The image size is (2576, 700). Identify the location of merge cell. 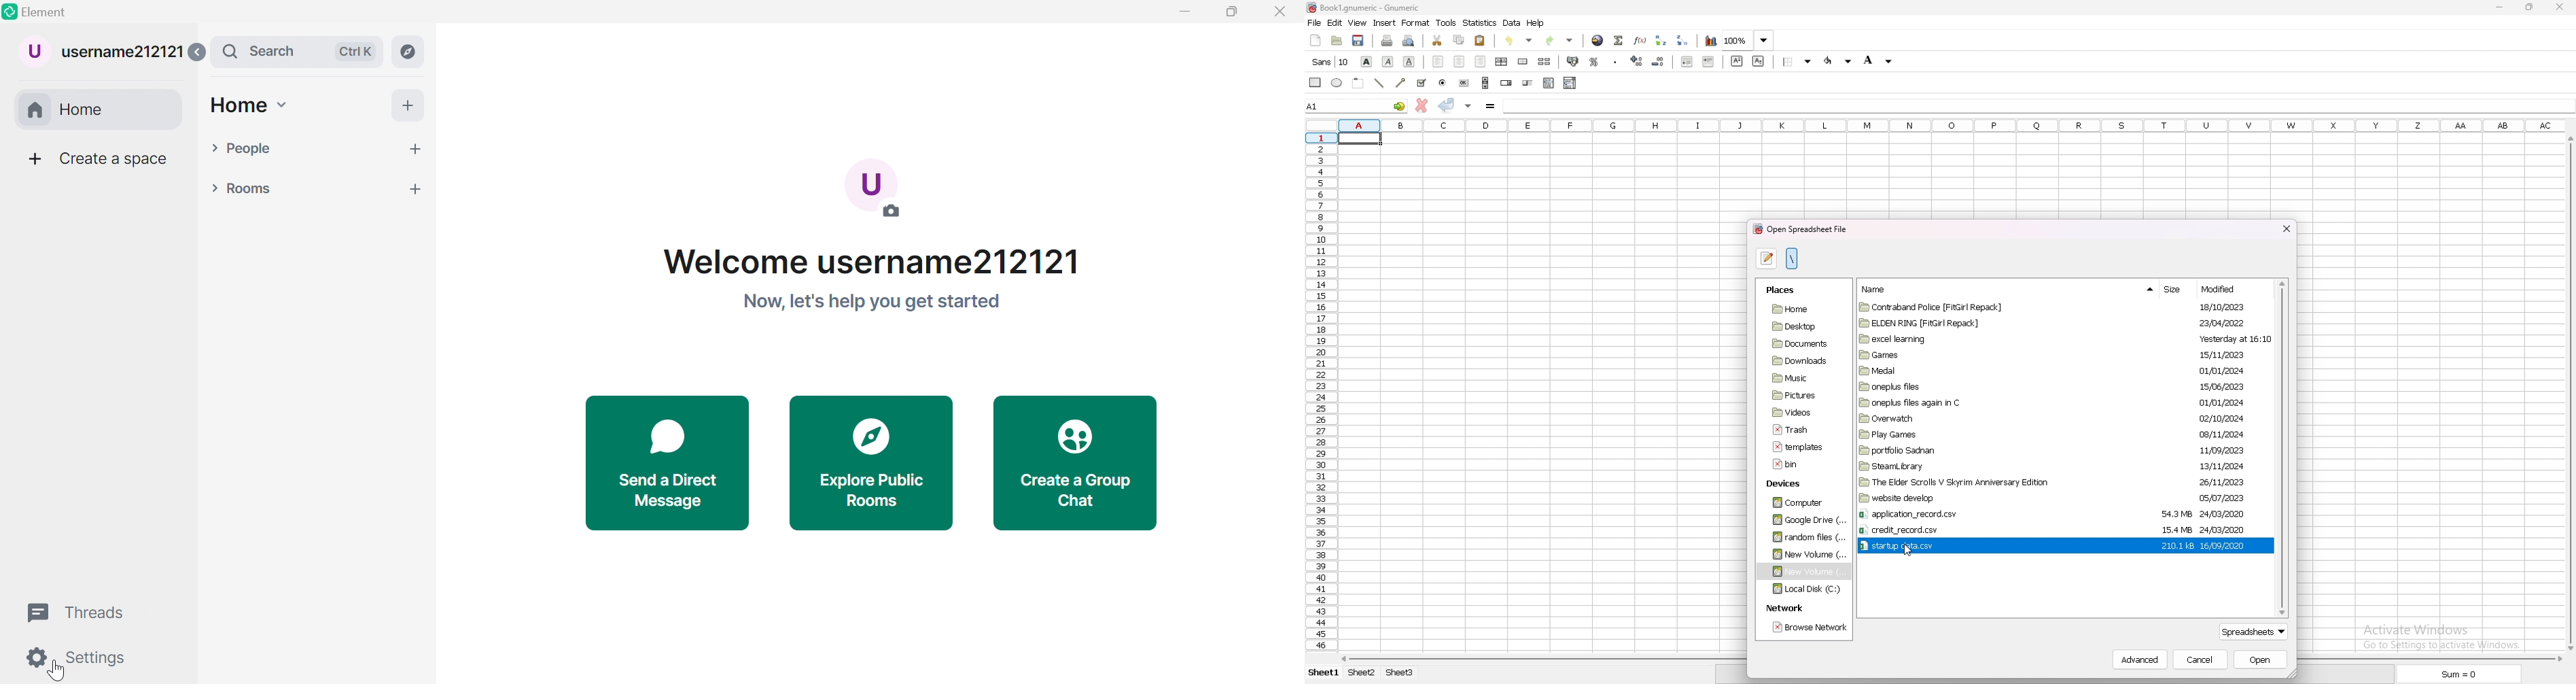
(1525, 62).